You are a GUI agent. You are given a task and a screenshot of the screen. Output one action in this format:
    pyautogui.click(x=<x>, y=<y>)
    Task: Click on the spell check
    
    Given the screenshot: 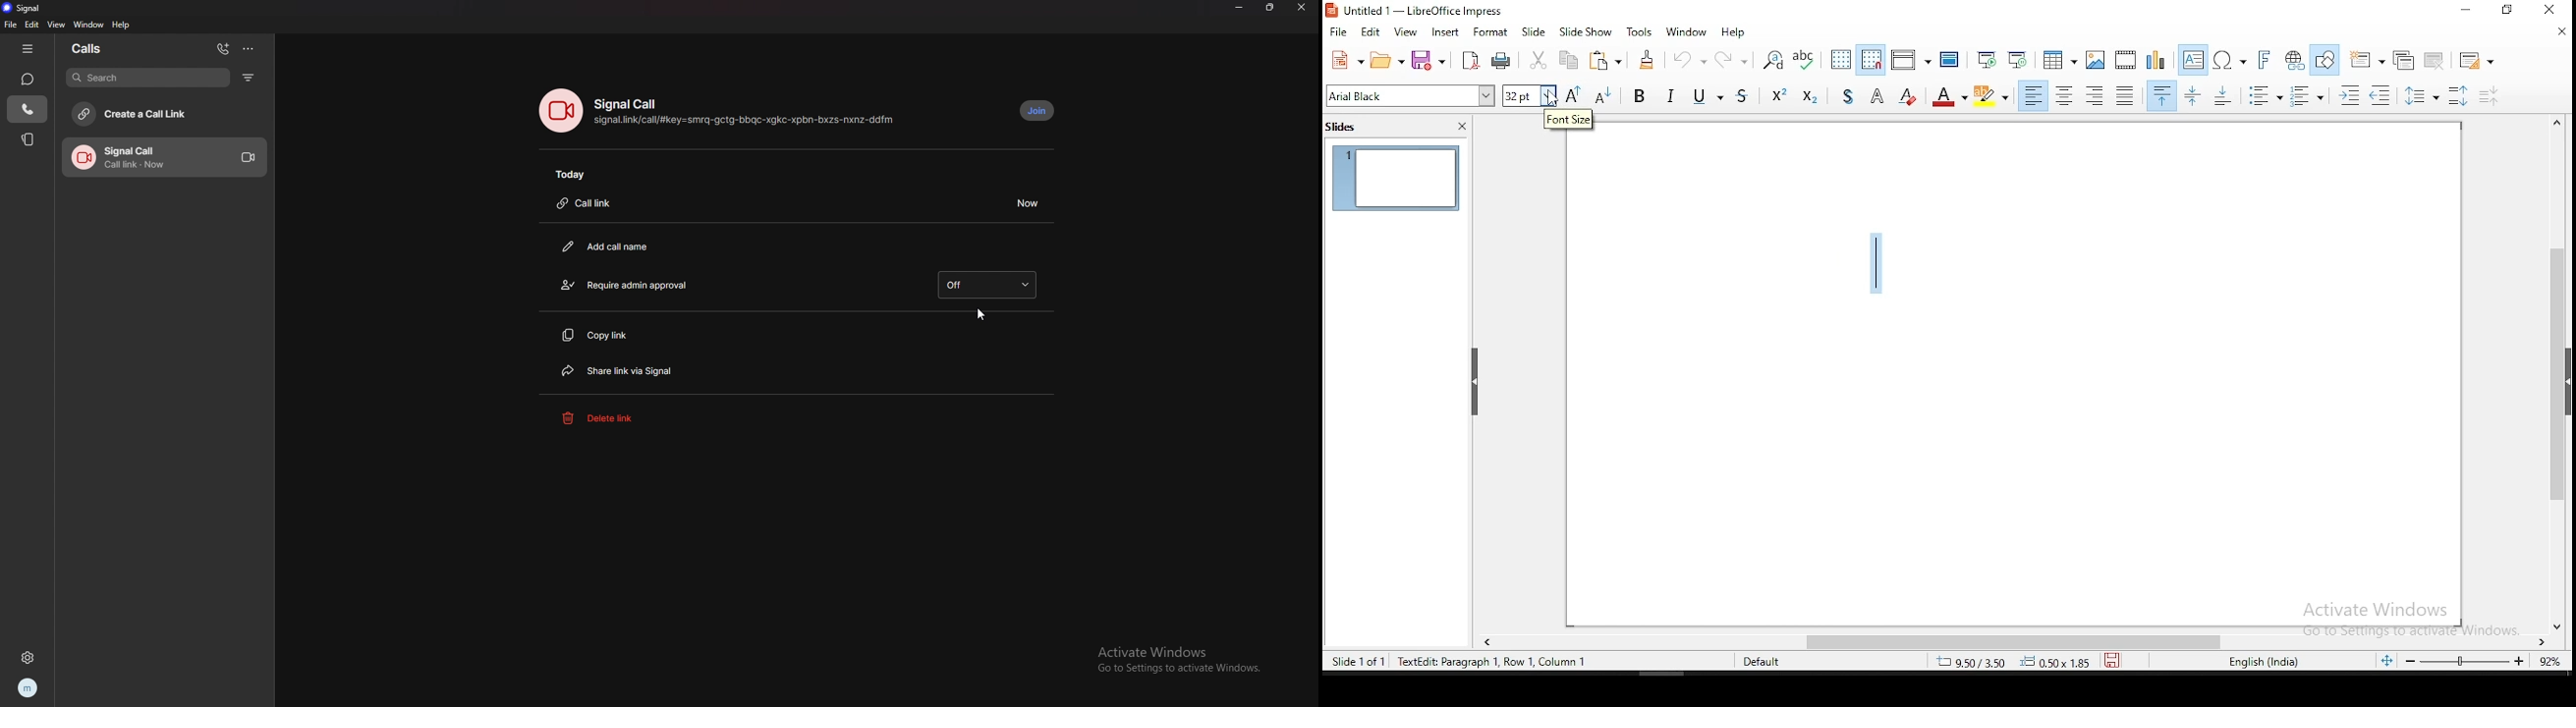 What is the action you would take?
    pyautogui.click(x=1805, y=60)
    